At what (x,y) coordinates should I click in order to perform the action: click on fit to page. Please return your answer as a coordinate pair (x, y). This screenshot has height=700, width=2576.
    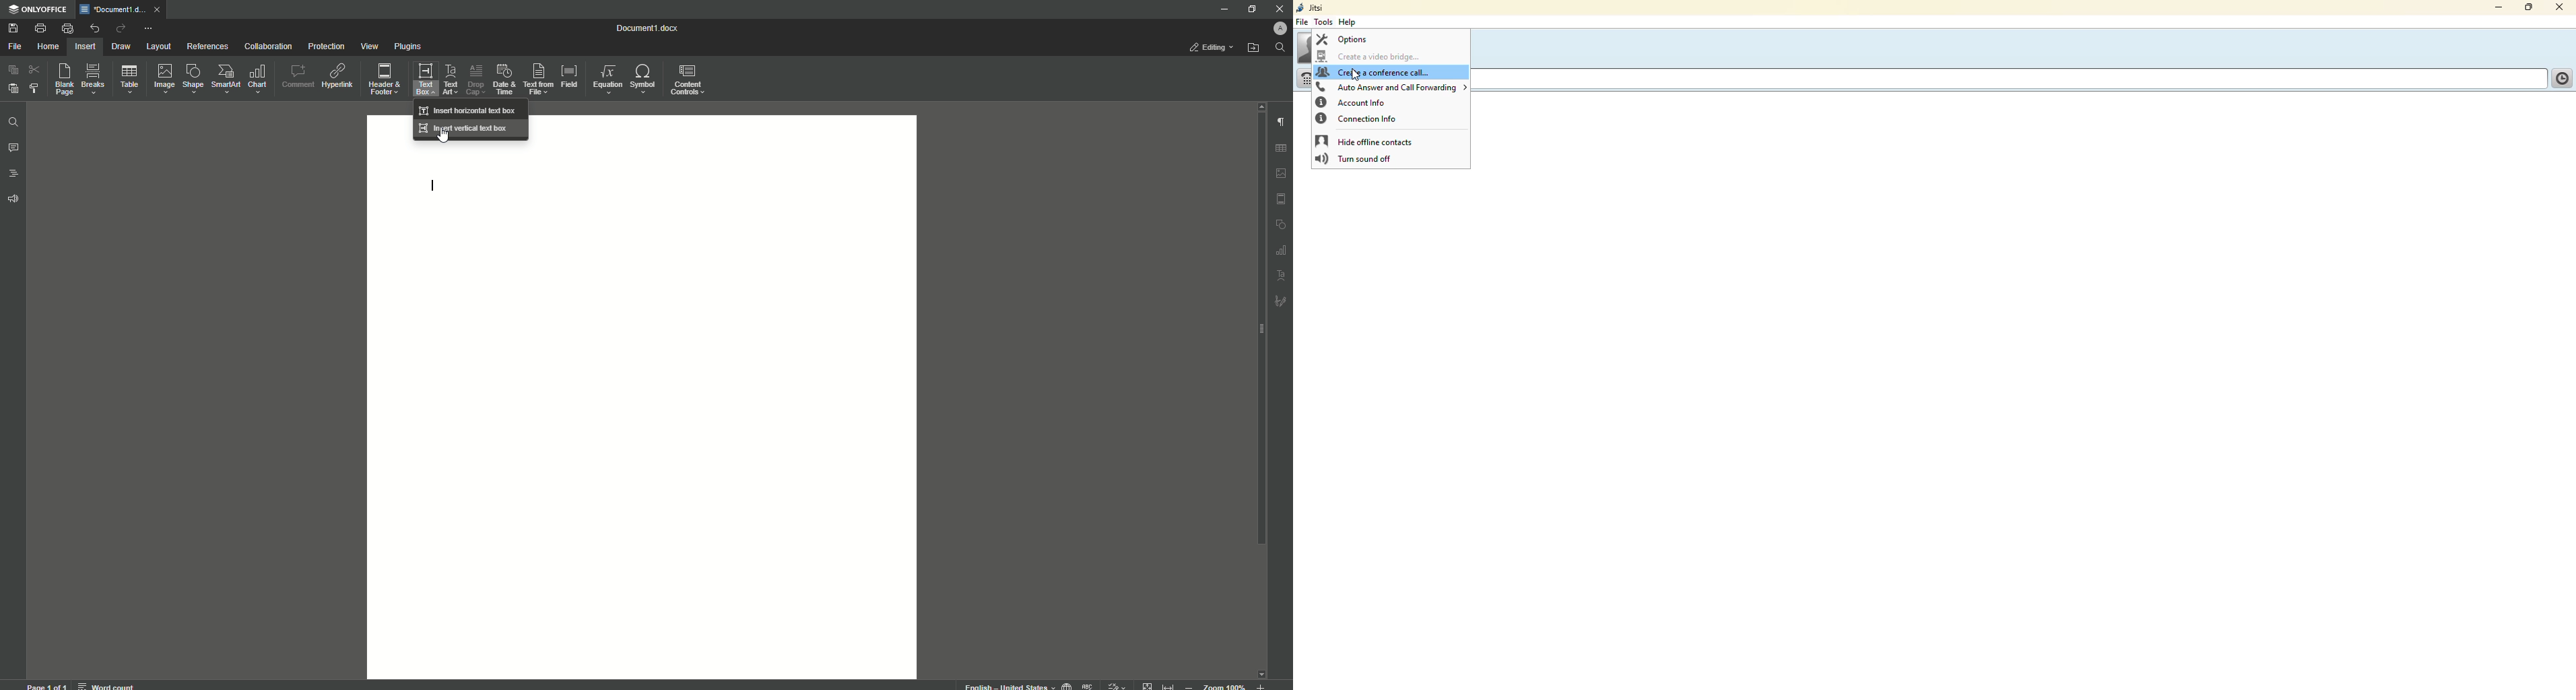
    Looking at the image, I should click on (1148, 685).